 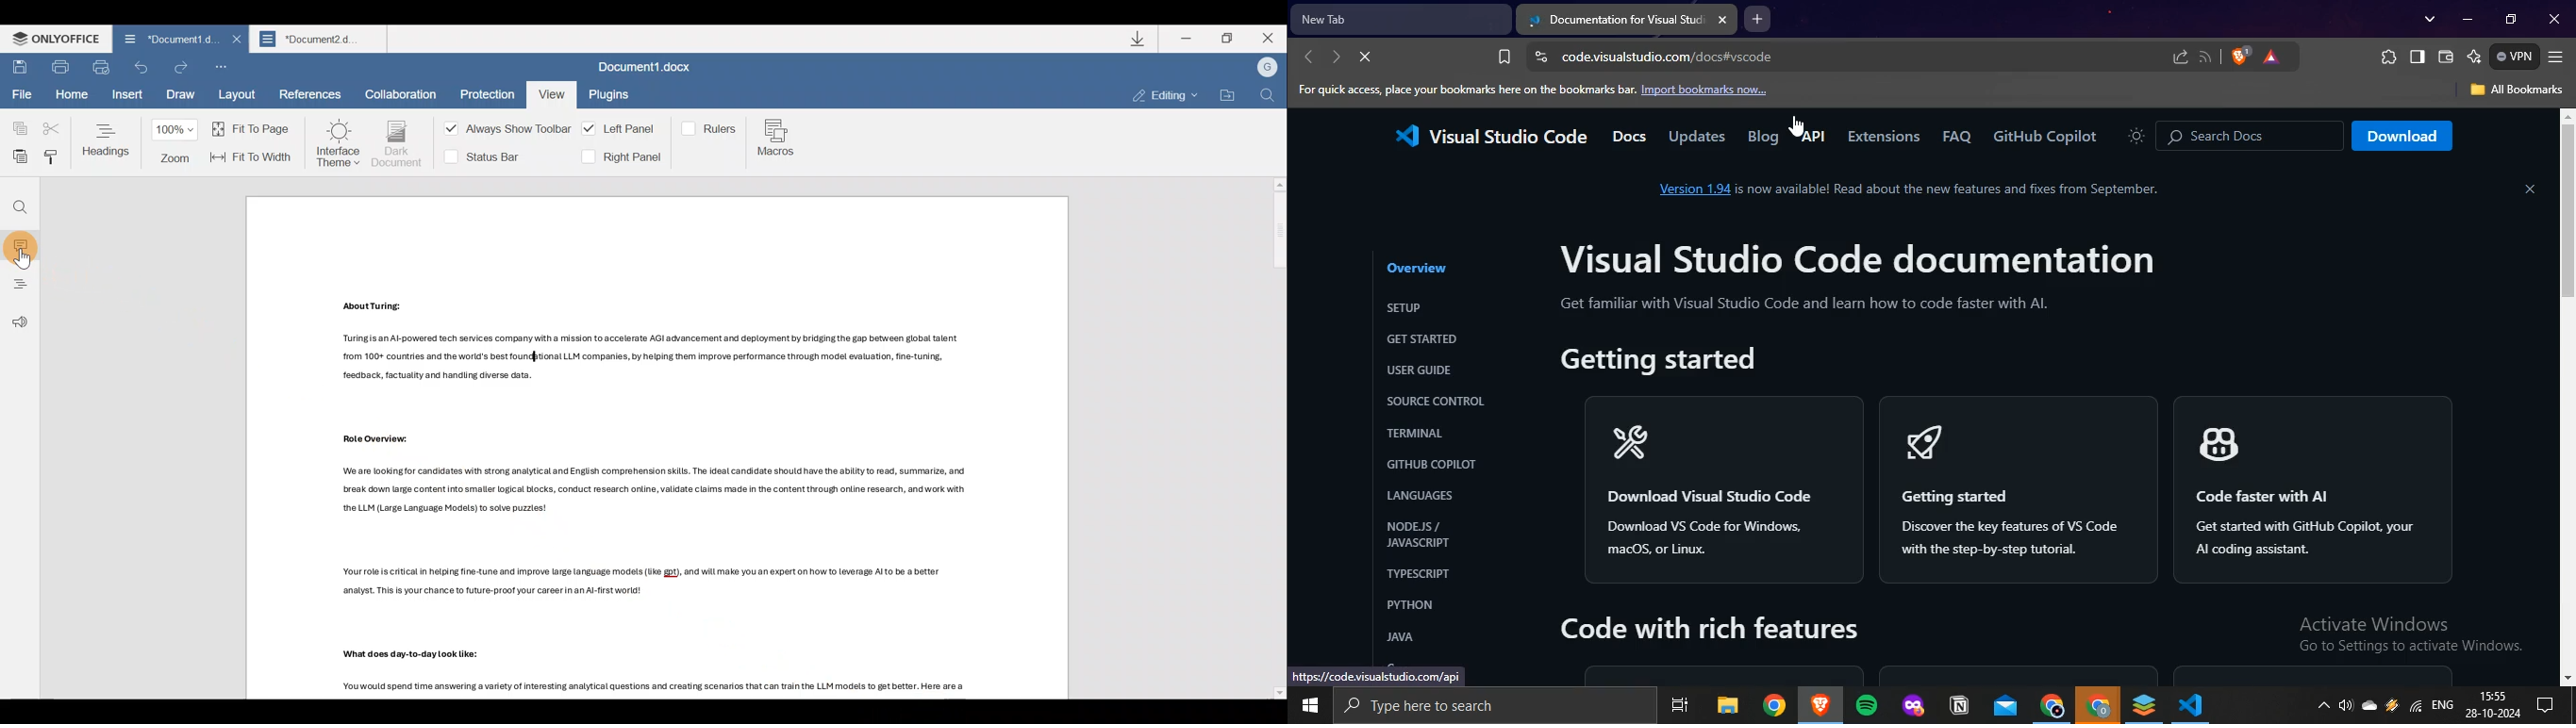 What do you see at coordinates (1492, 136) in the screenshot?
I see `Visual Studio Code` at bounding box center [1492, 136].